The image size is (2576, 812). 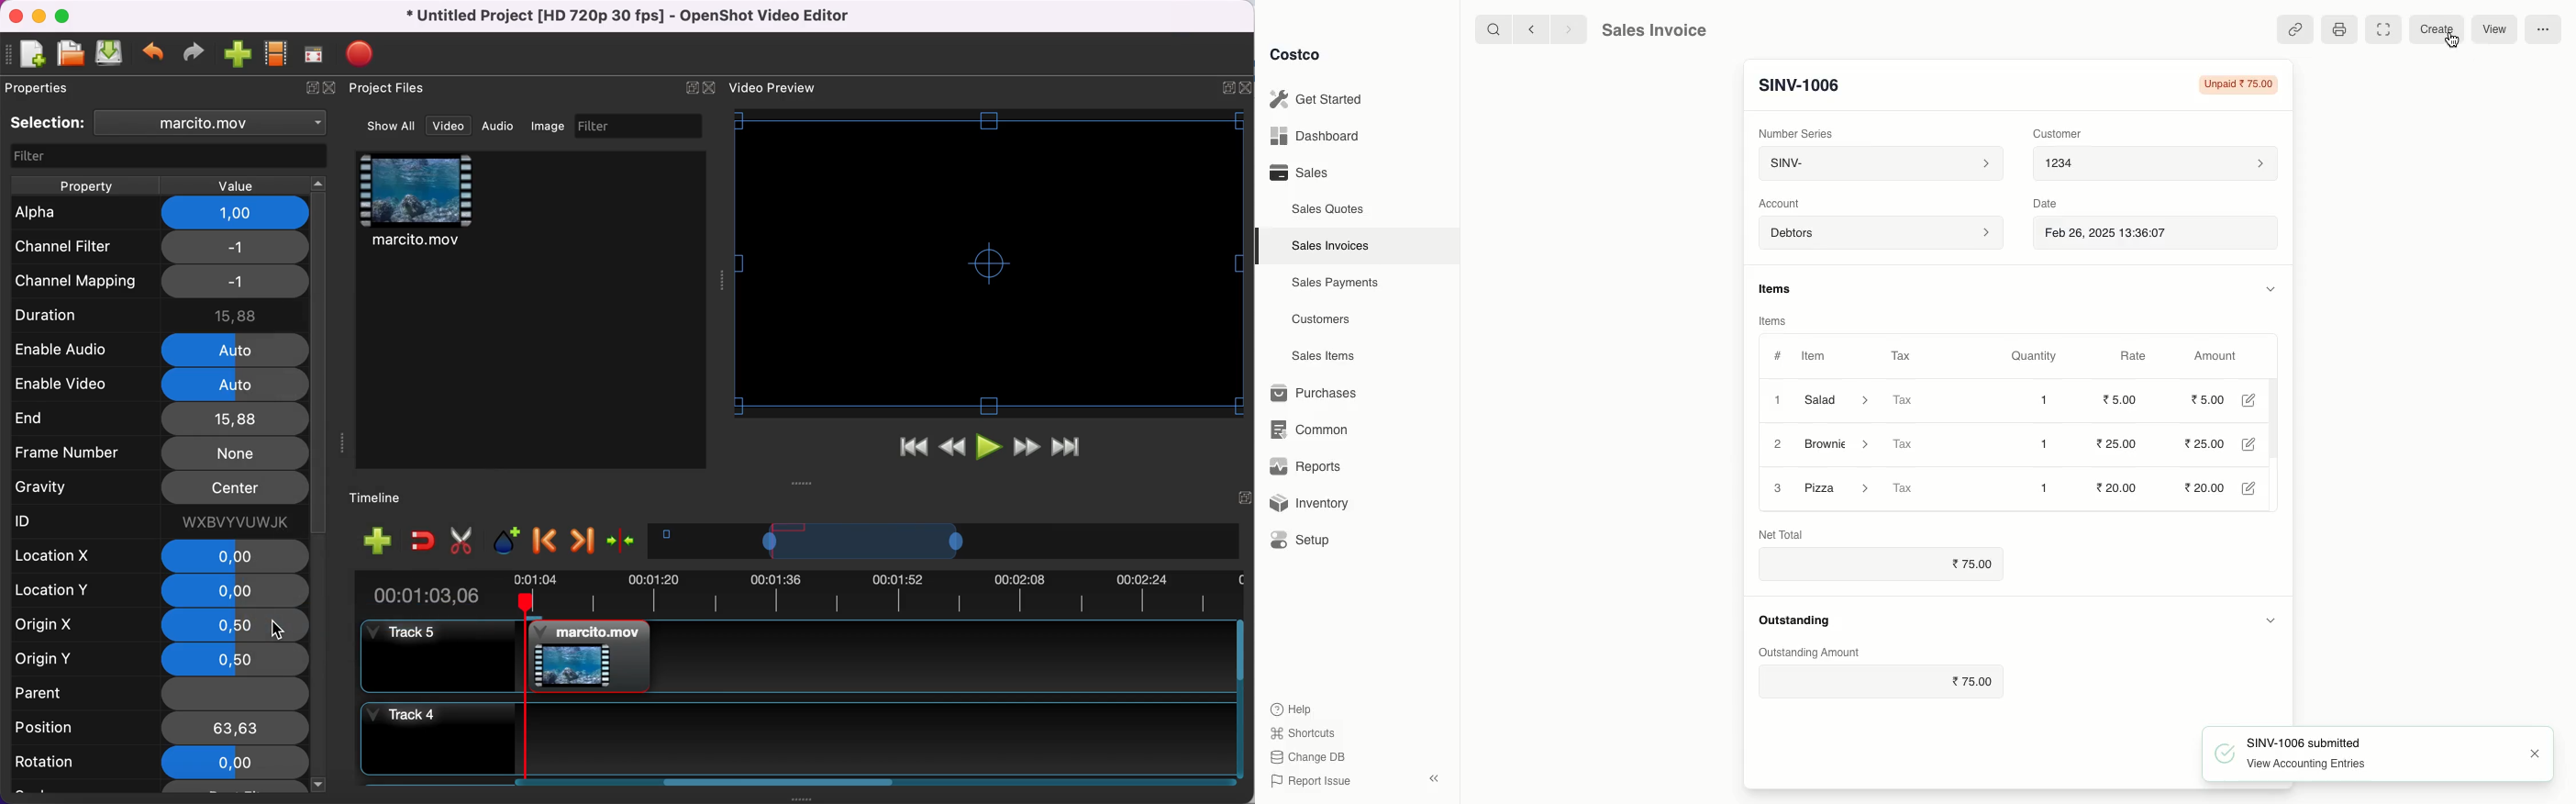 I want to click on Setup, so click(x=1307, y=540).